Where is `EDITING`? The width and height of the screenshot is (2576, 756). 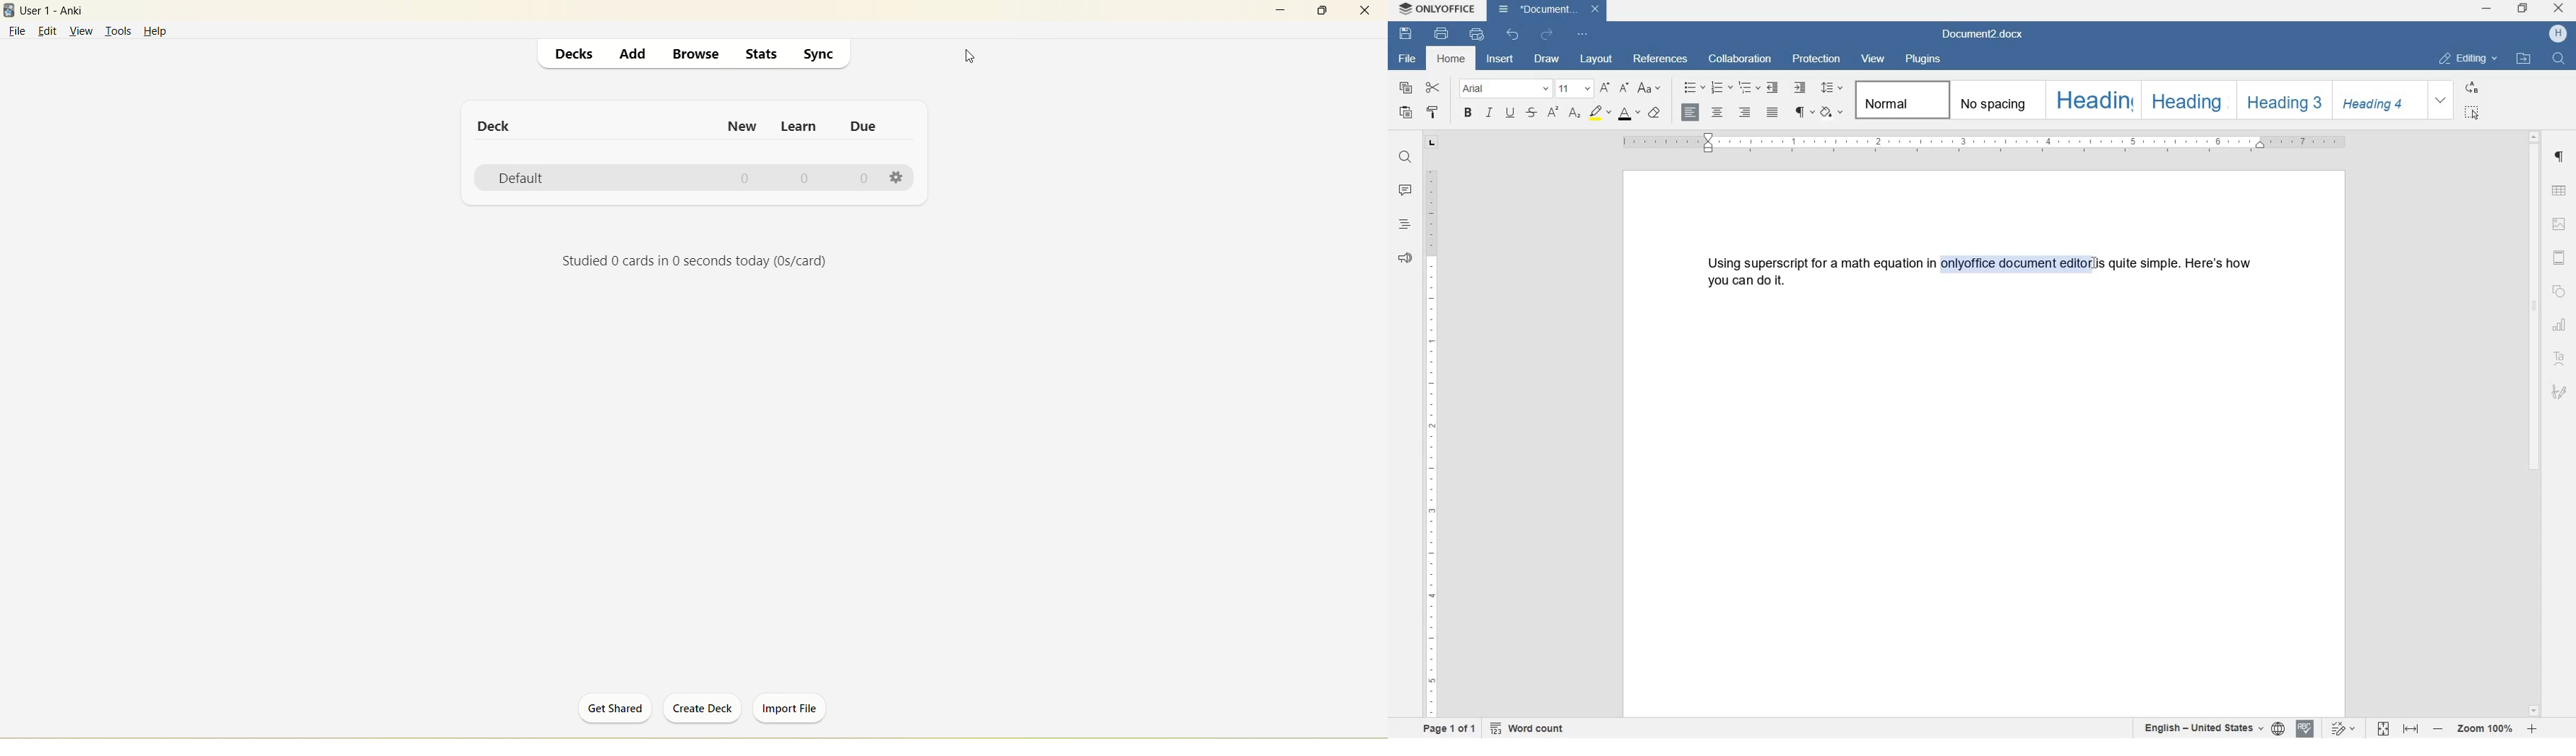 EDITING is located at coordinates (2470, 59).